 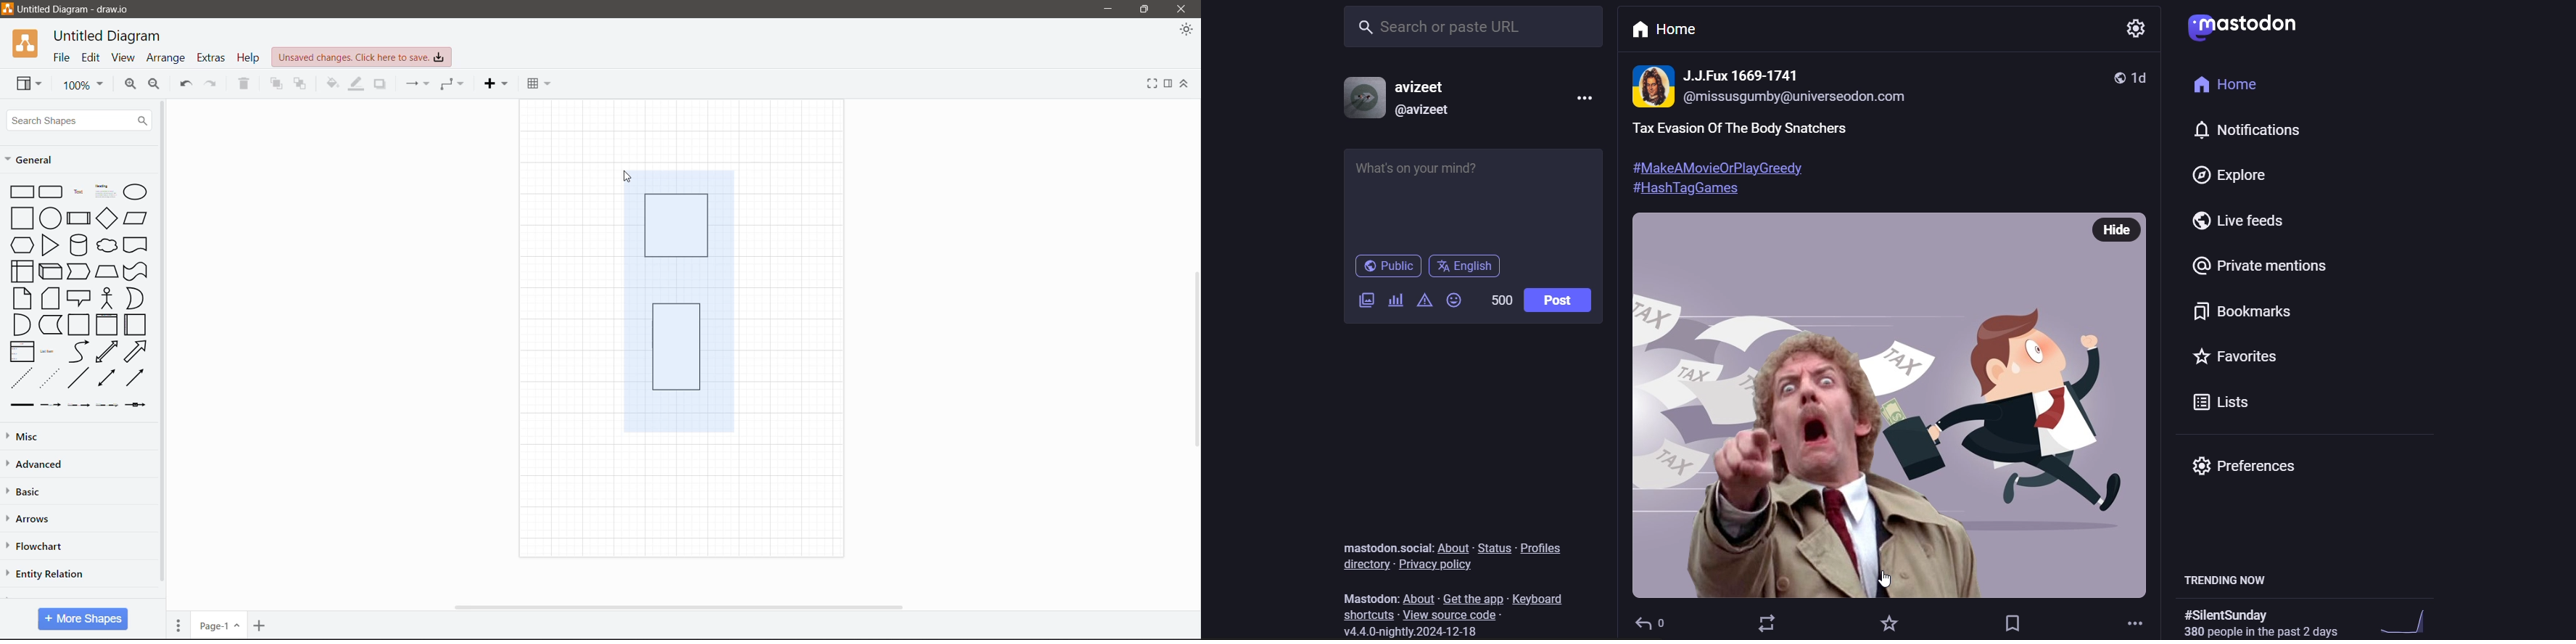 What do you see at coordinates (38, 162) in the screenshot?
I see `General` at bounding box center [38, 162].